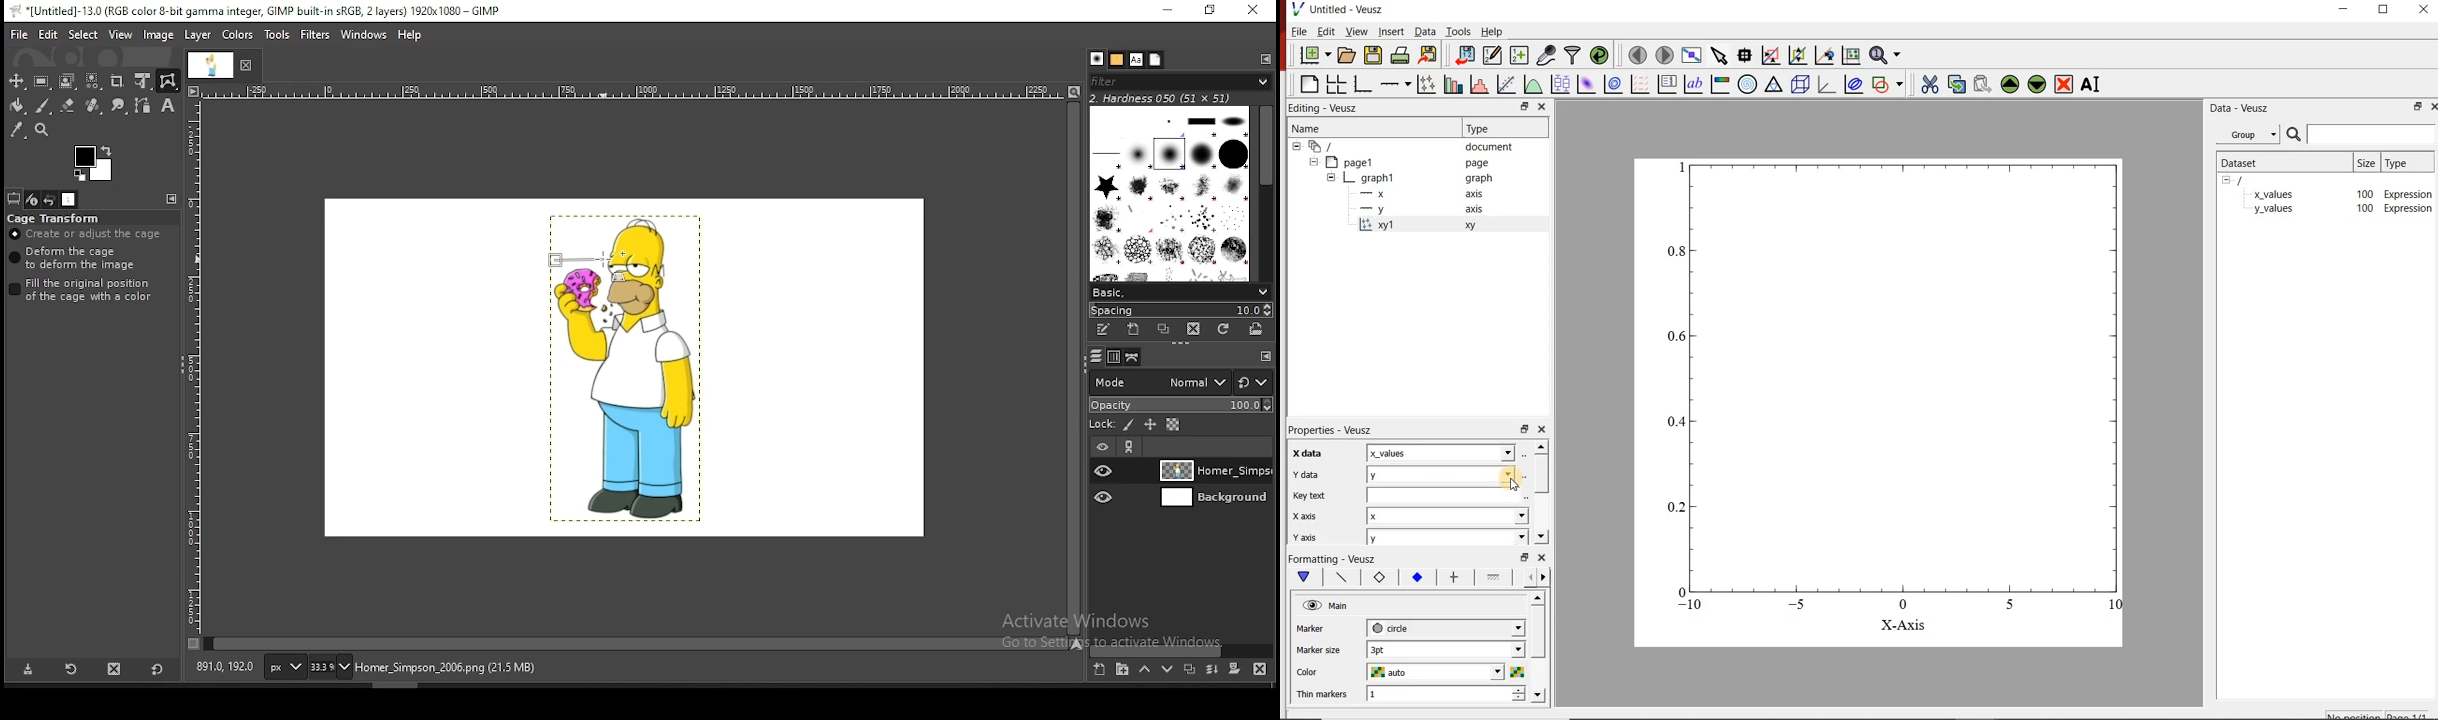 This screenshot has height=728, width=2464. I want to click on select items from the graph, so click(1721, 55).